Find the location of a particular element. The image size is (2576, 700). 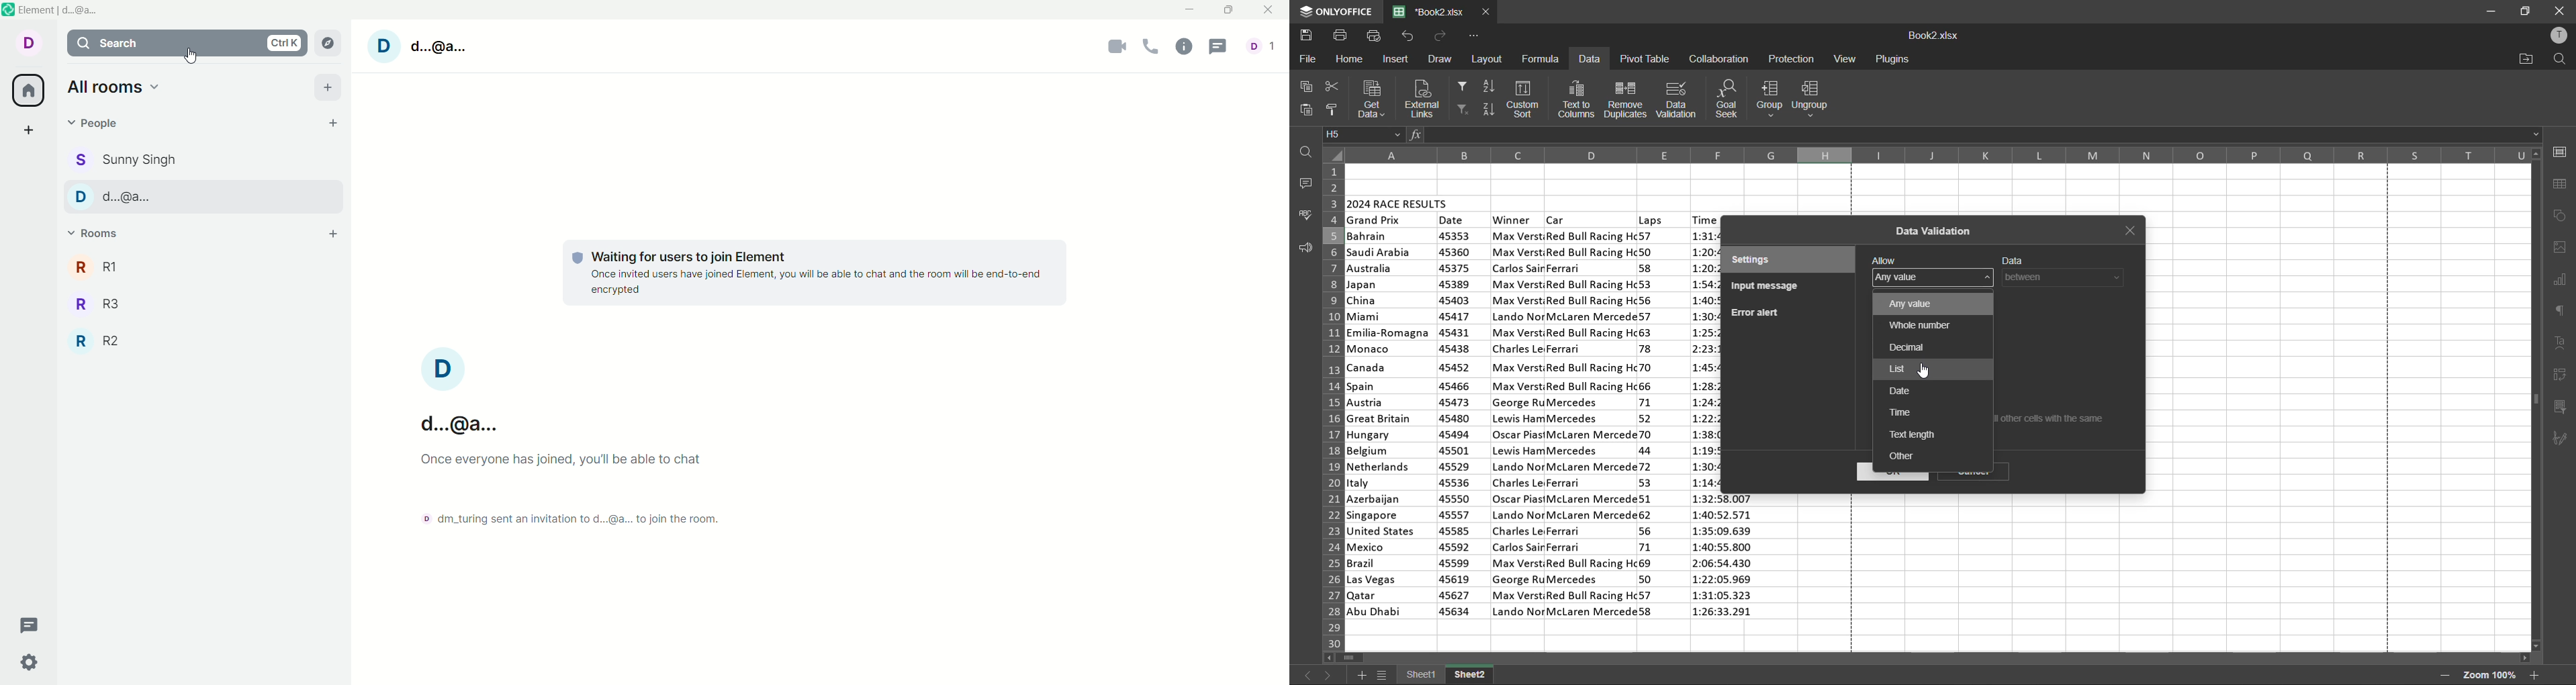

insert is located at coordinates (1398, 59).